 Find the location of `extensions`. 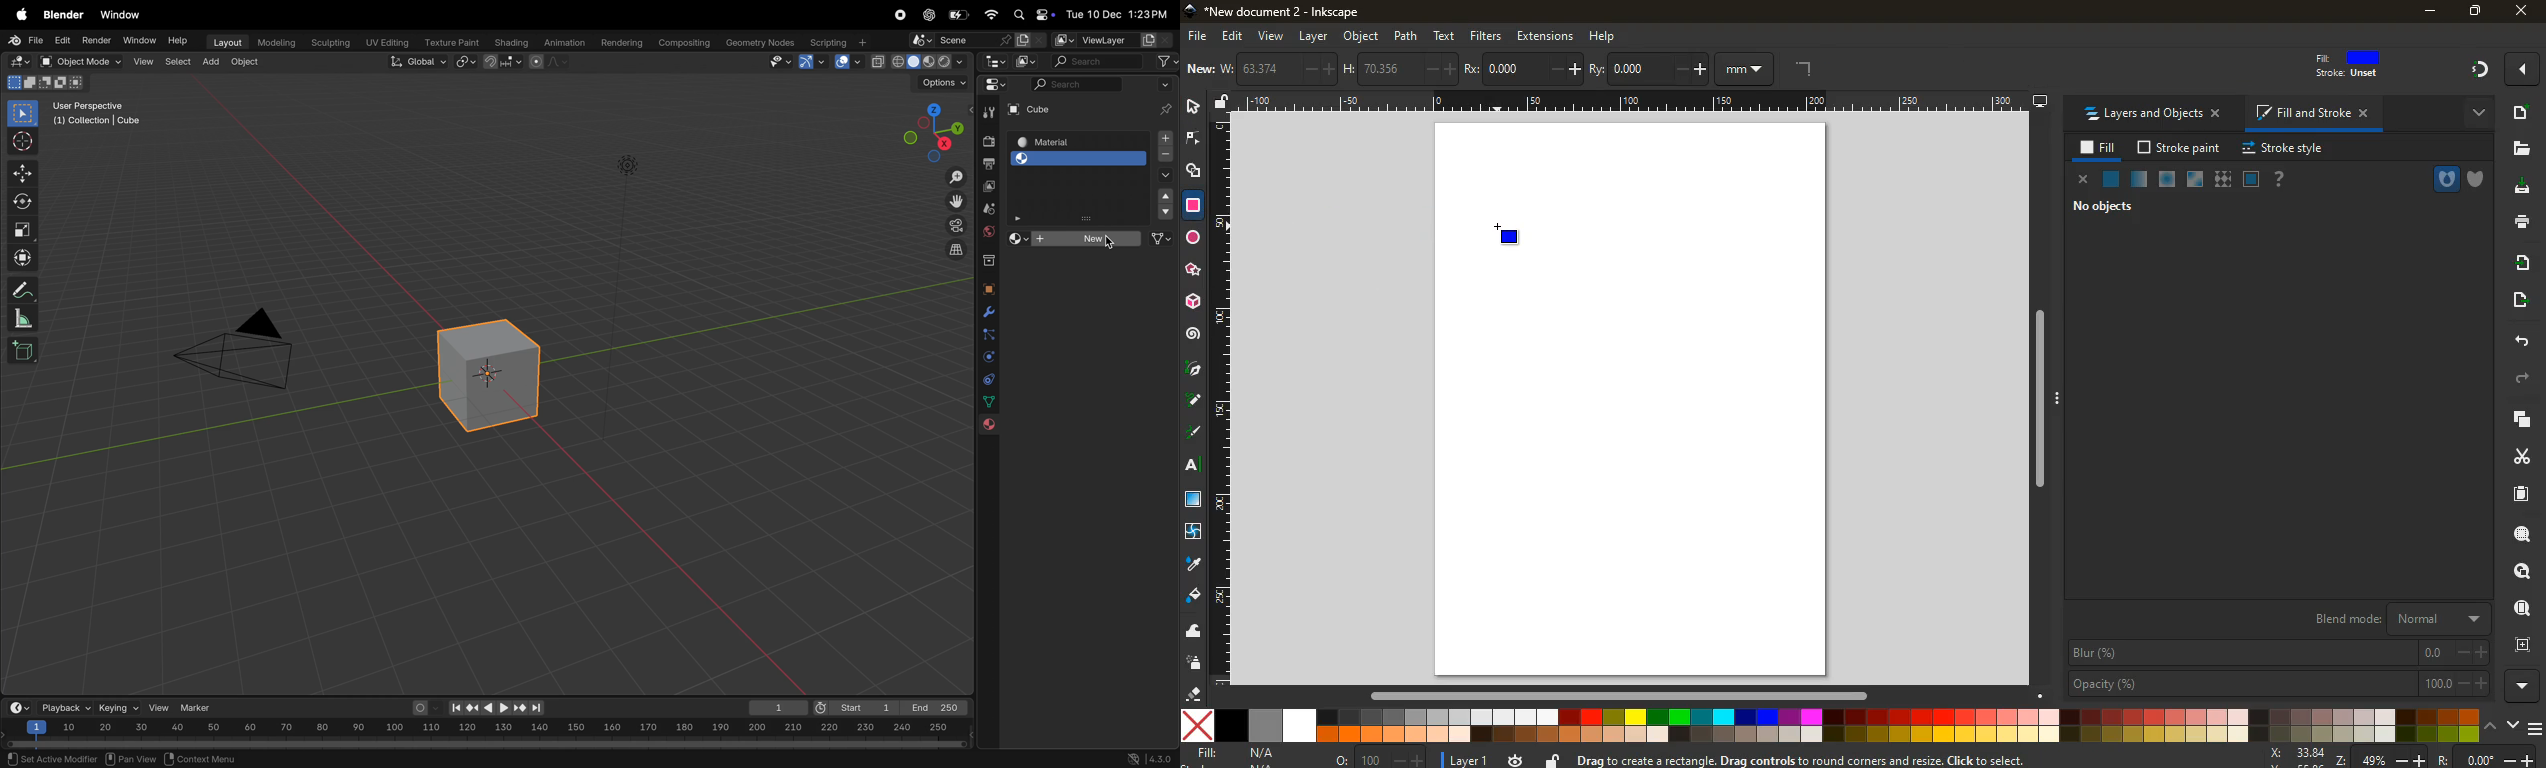

extensions is located at coordinates (1545, 37).